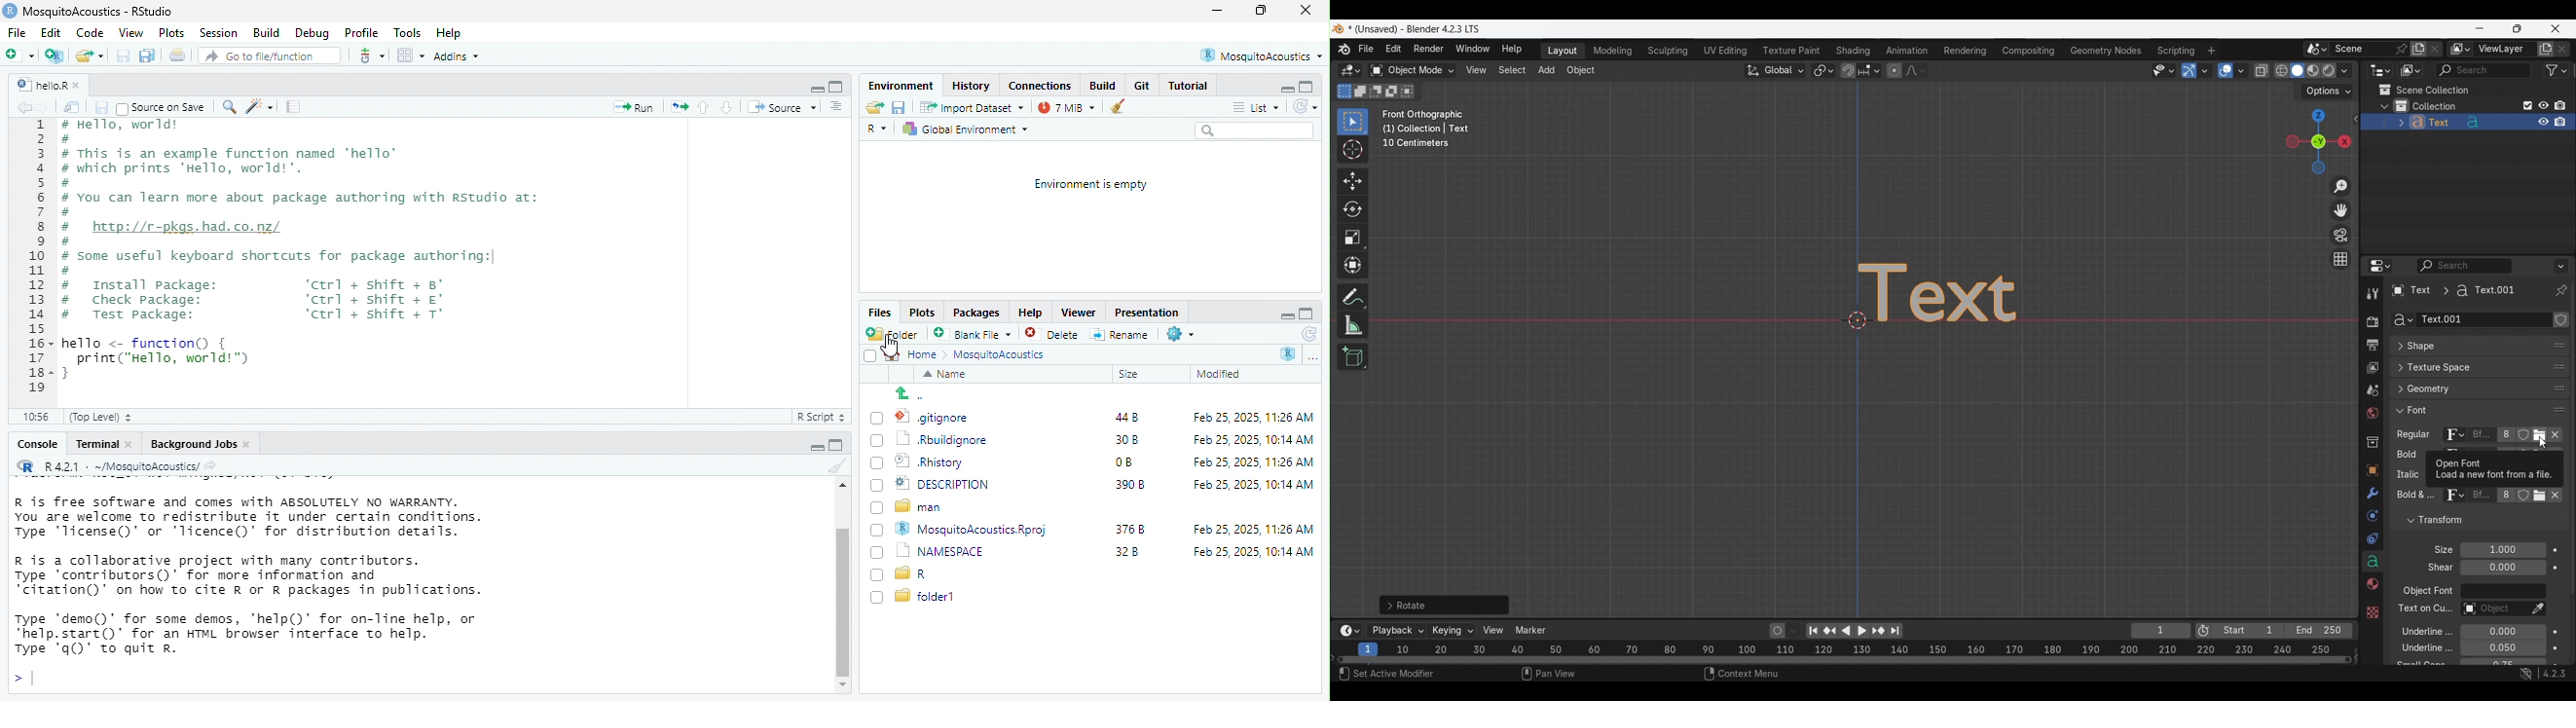 This screenshot has height=728, width=2576. I want to click on size, so click(1141, 375).